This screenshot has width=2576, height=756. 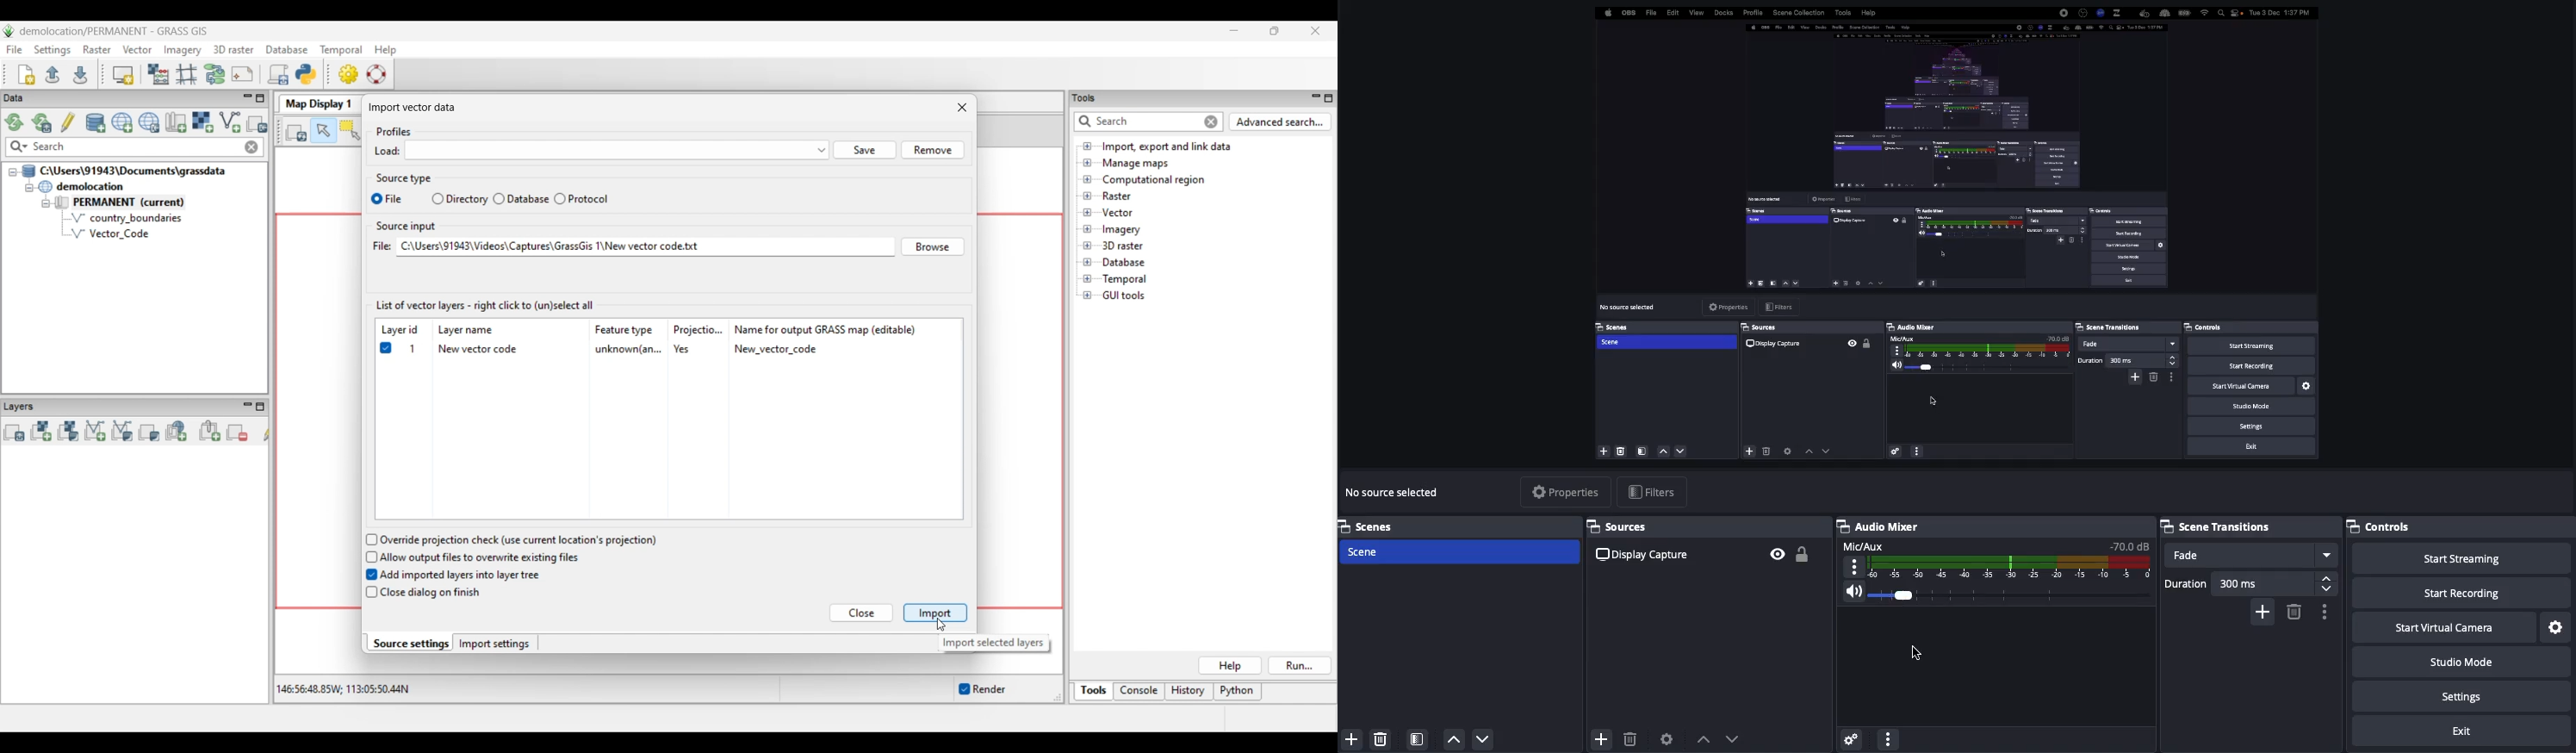 I want to click on Mirror screen, so click(x=1952, y=234).